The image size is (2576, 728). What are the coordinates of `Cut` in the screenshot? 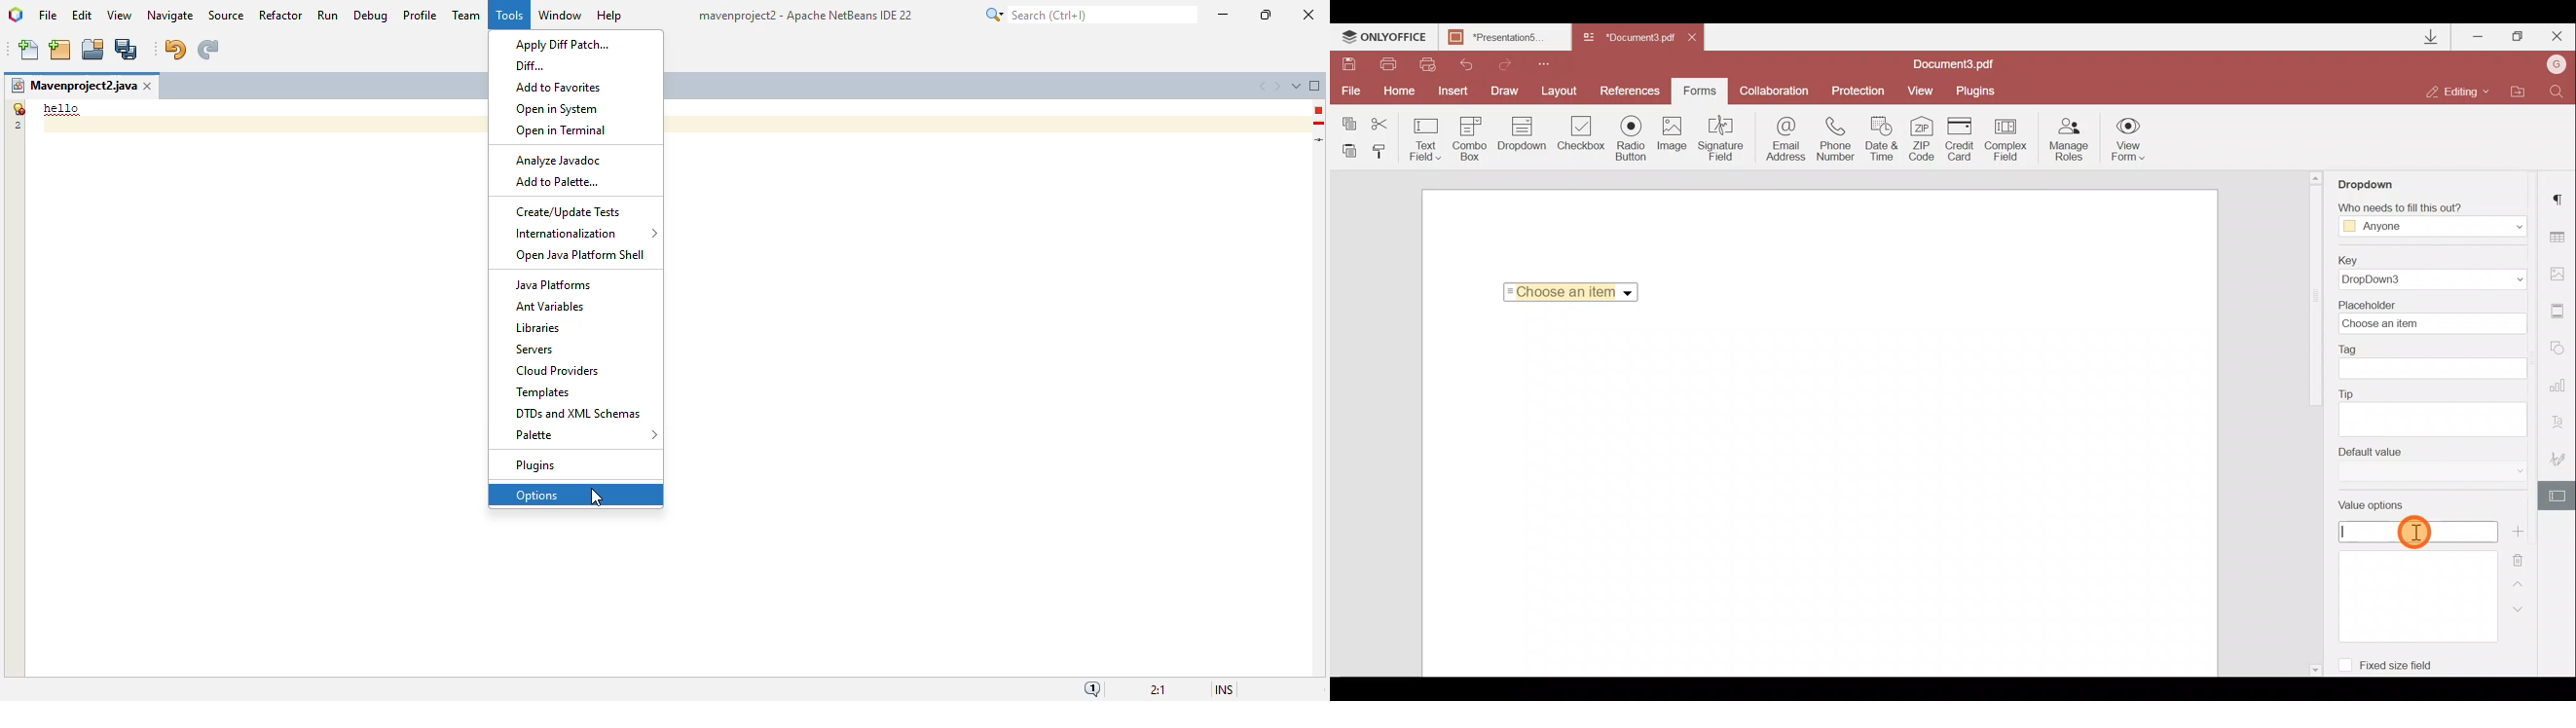 It's located at (1381, 120).